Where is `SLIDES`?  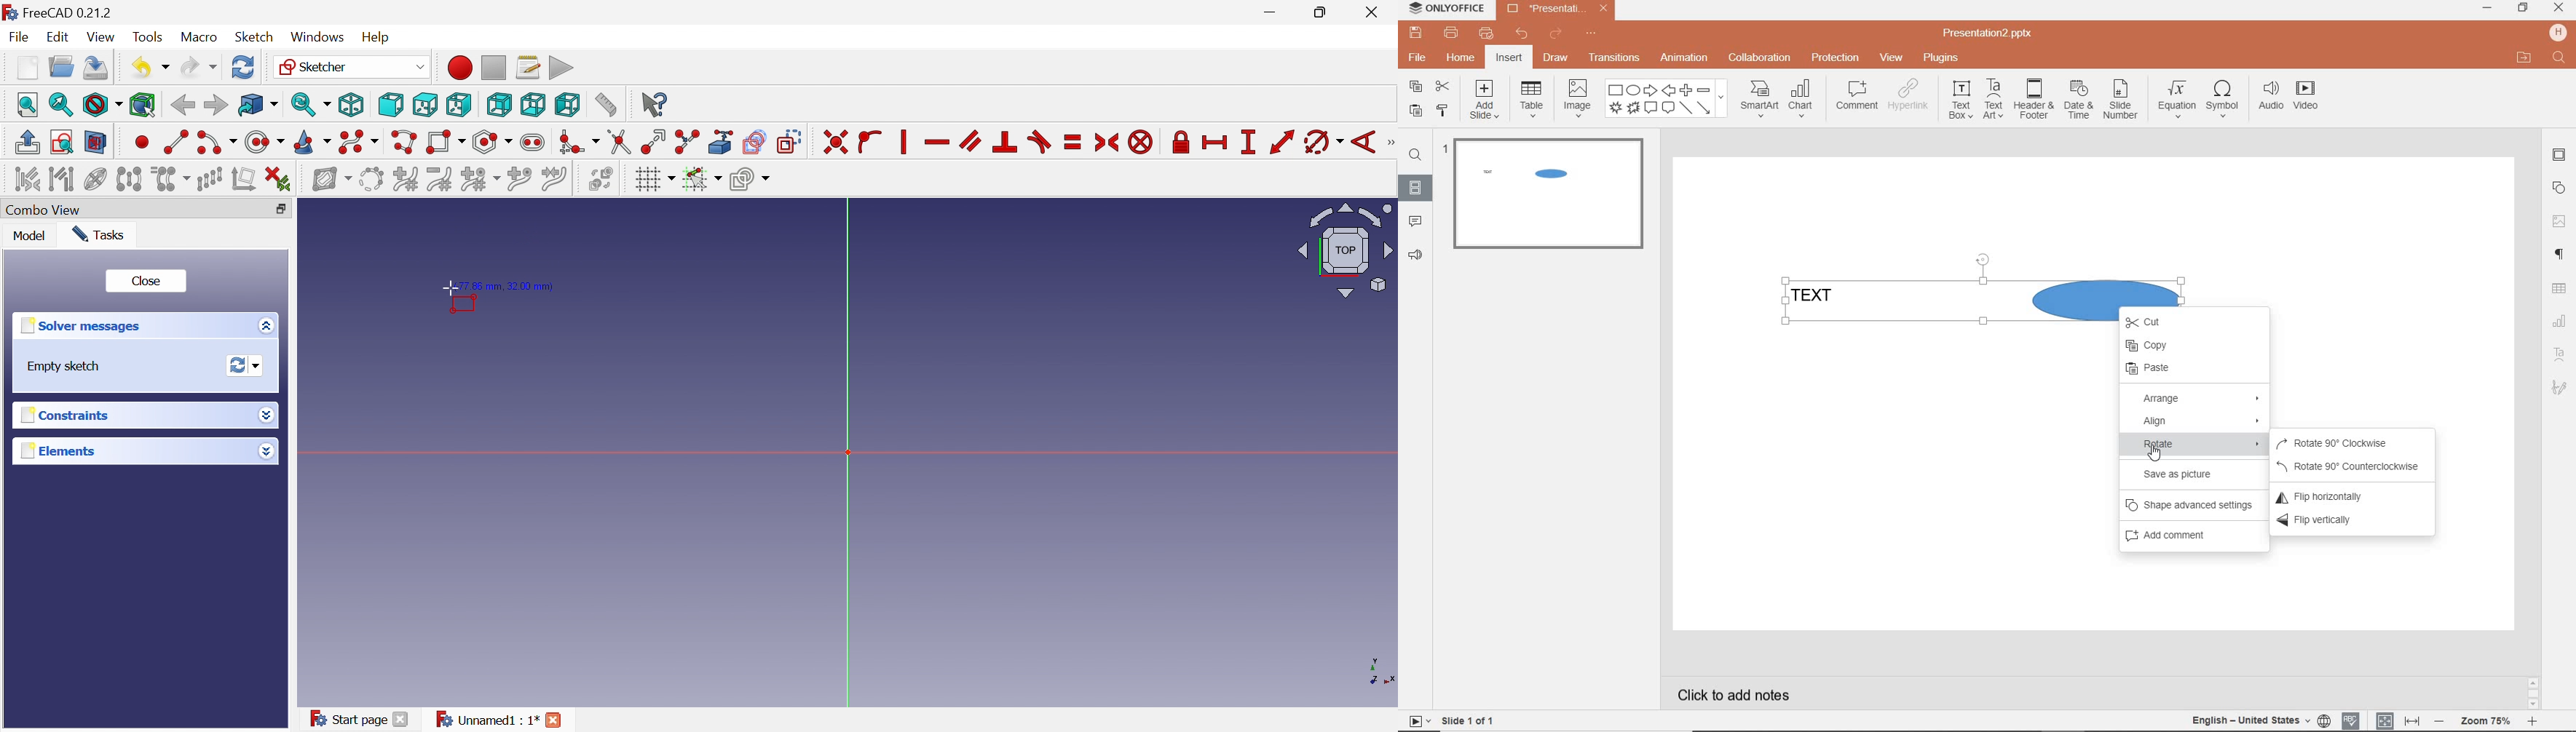 SLIDES is located at coordinates (1416, 187).